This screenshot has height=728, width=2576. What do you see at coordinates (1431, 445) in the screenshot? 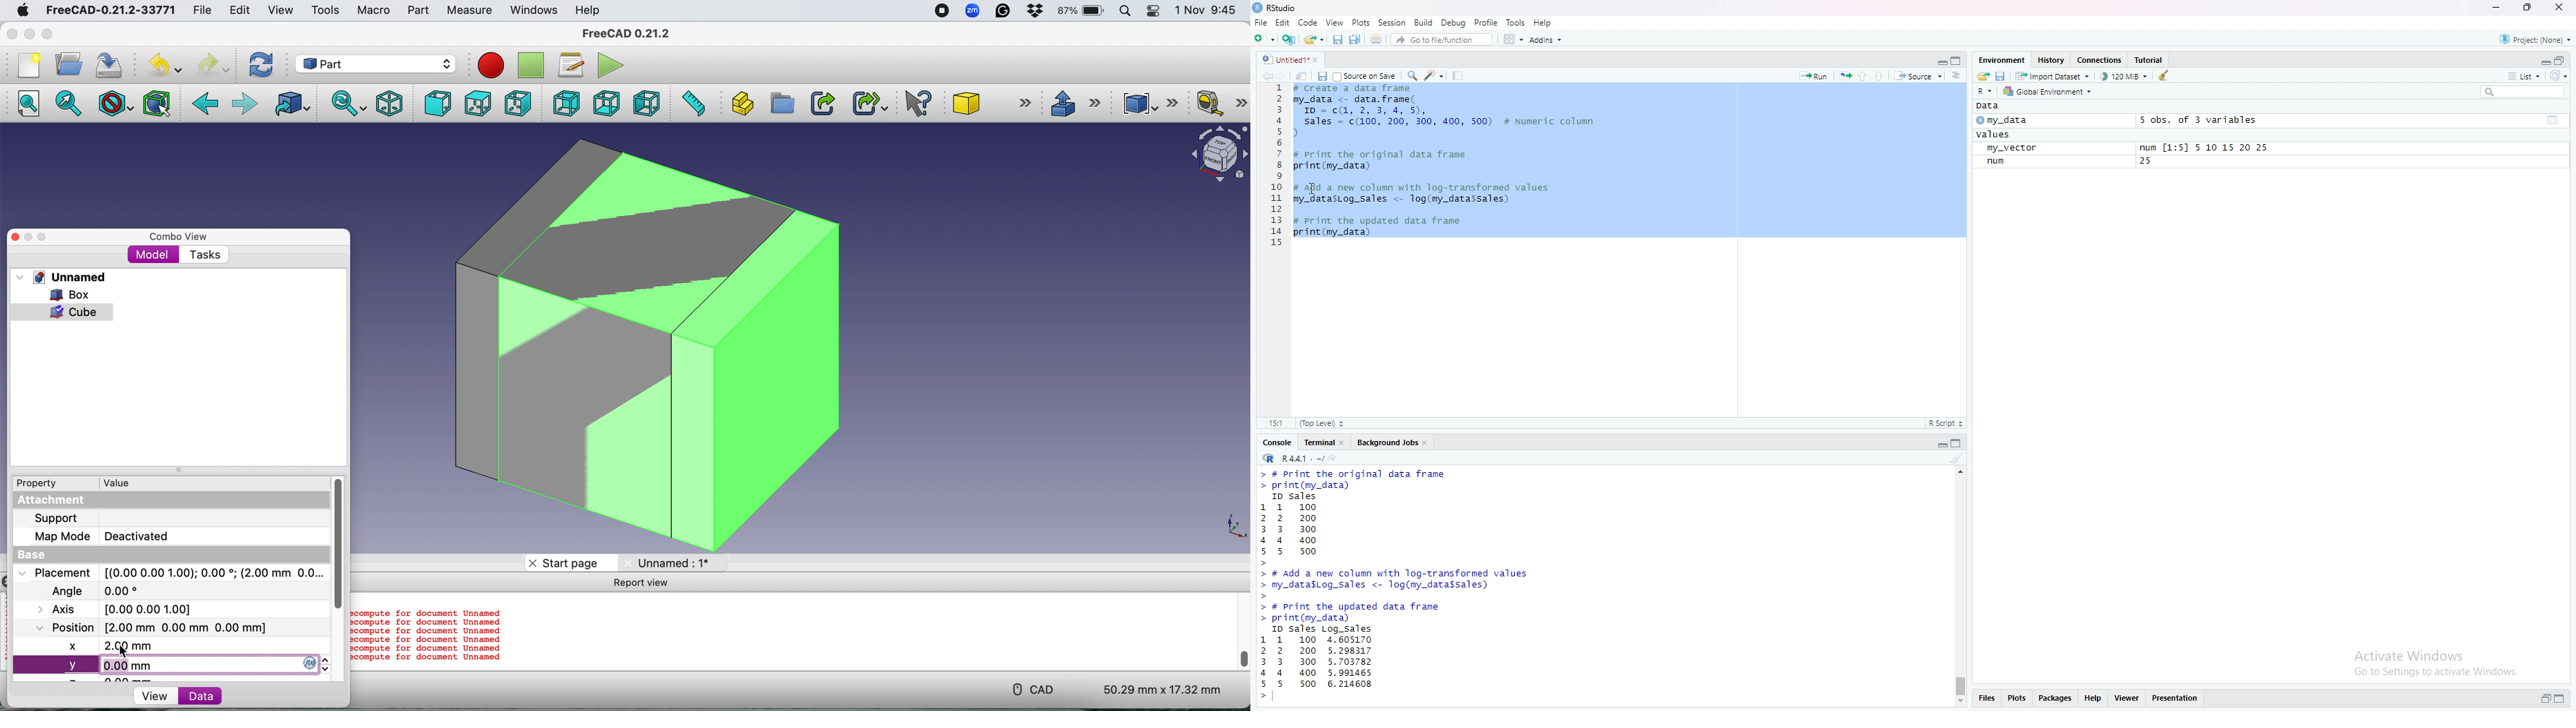
I see `close` at bounding box center [1431, 445].